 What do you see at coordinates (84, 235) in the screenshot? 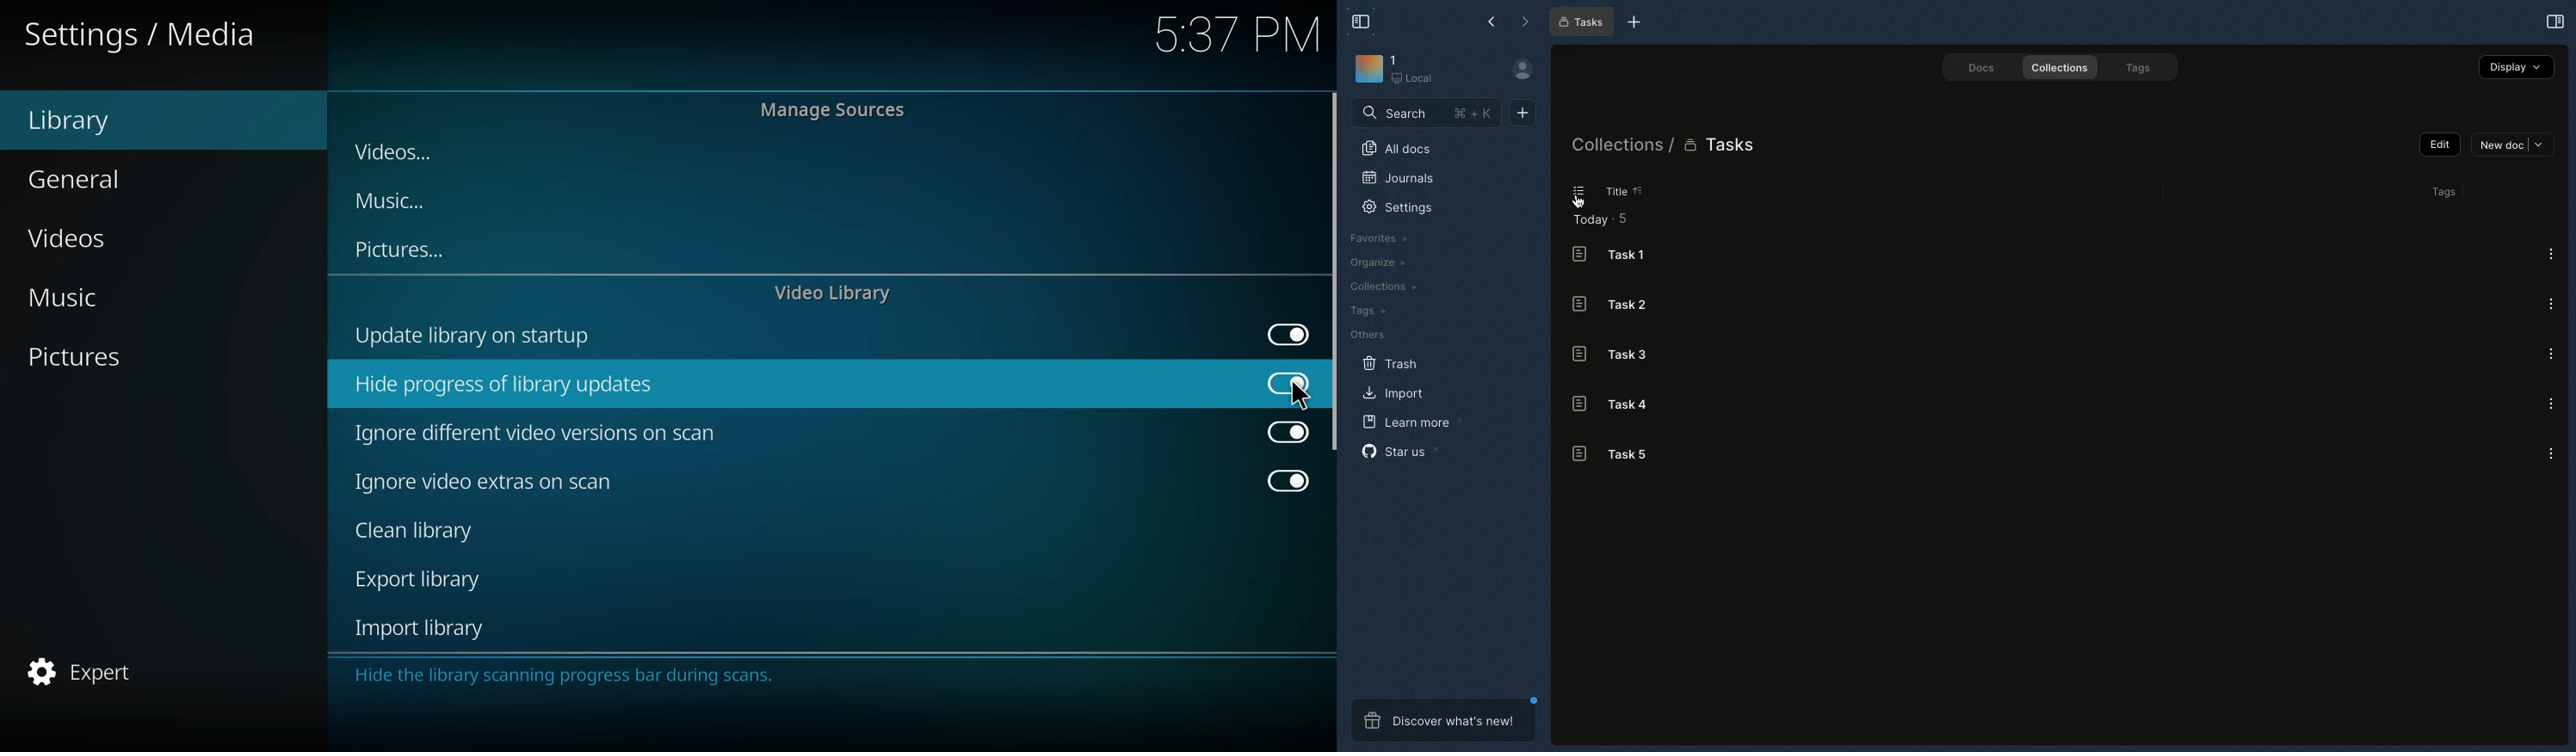
I see `videos` at bounding box center [84, 235].